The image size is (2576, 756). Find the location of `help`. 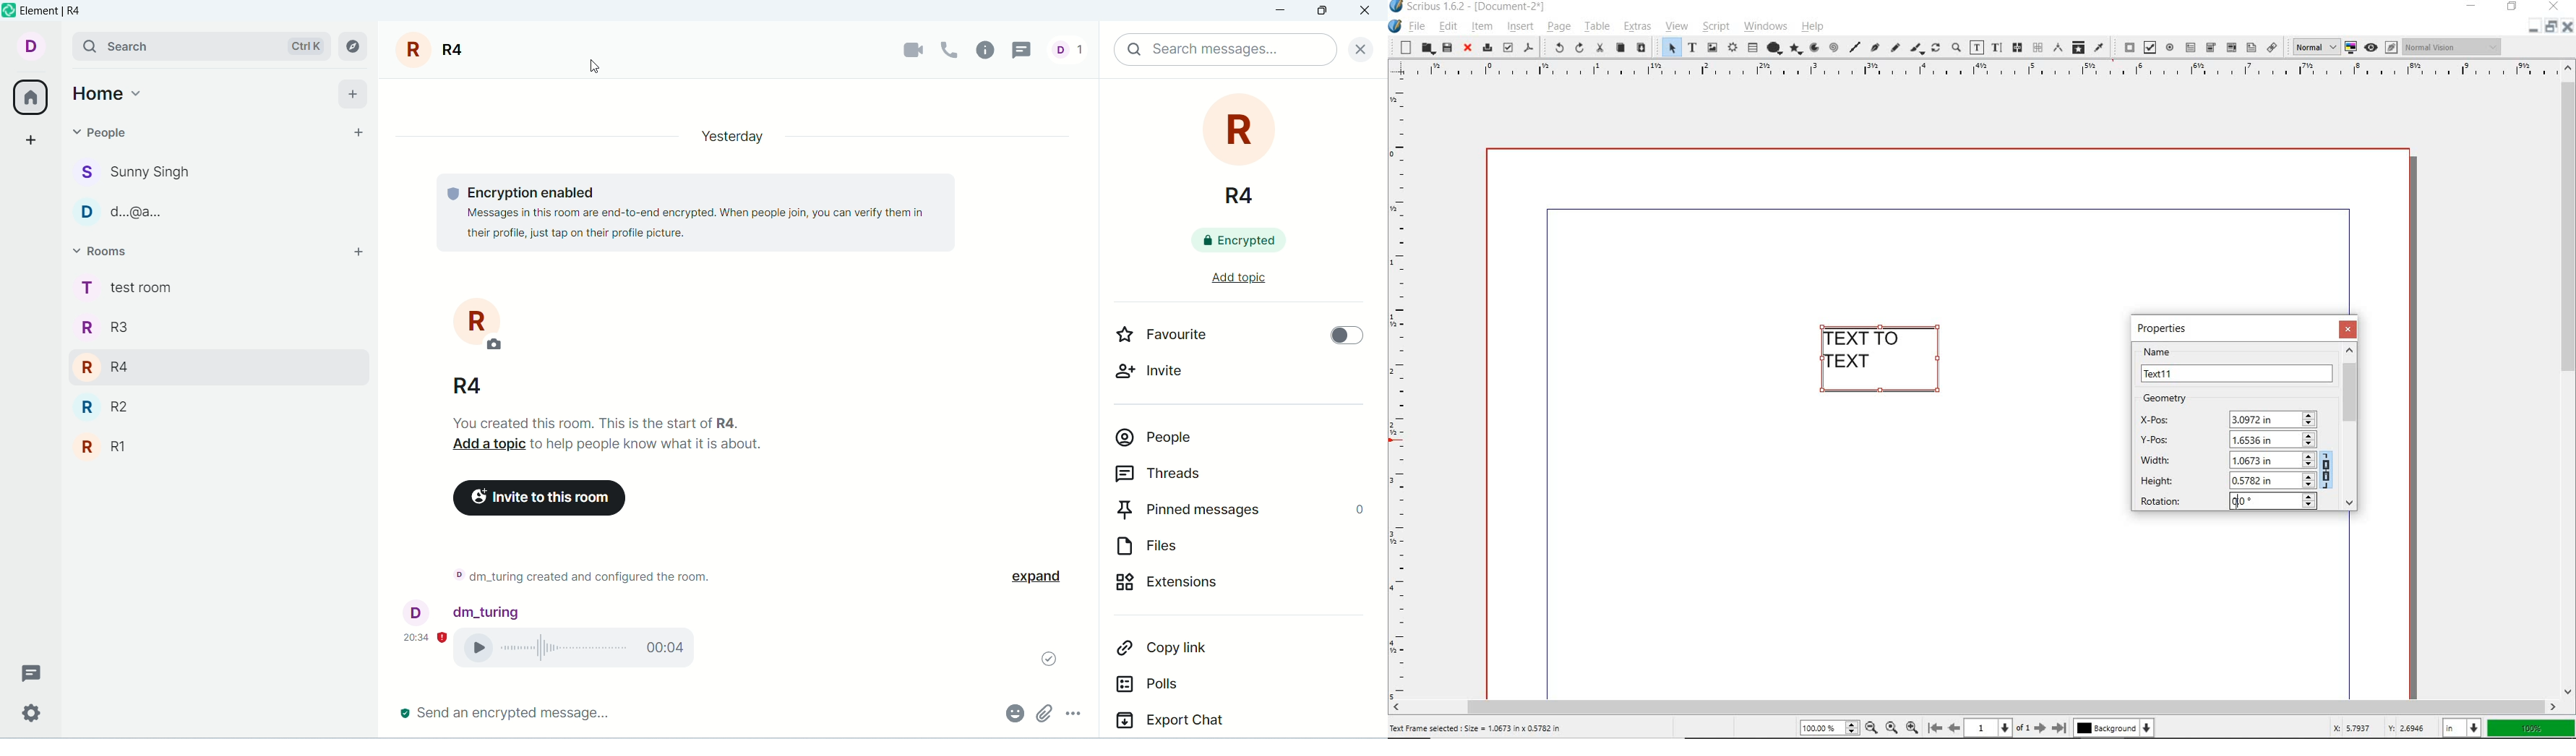

help is located at coordinates (1812, 28).